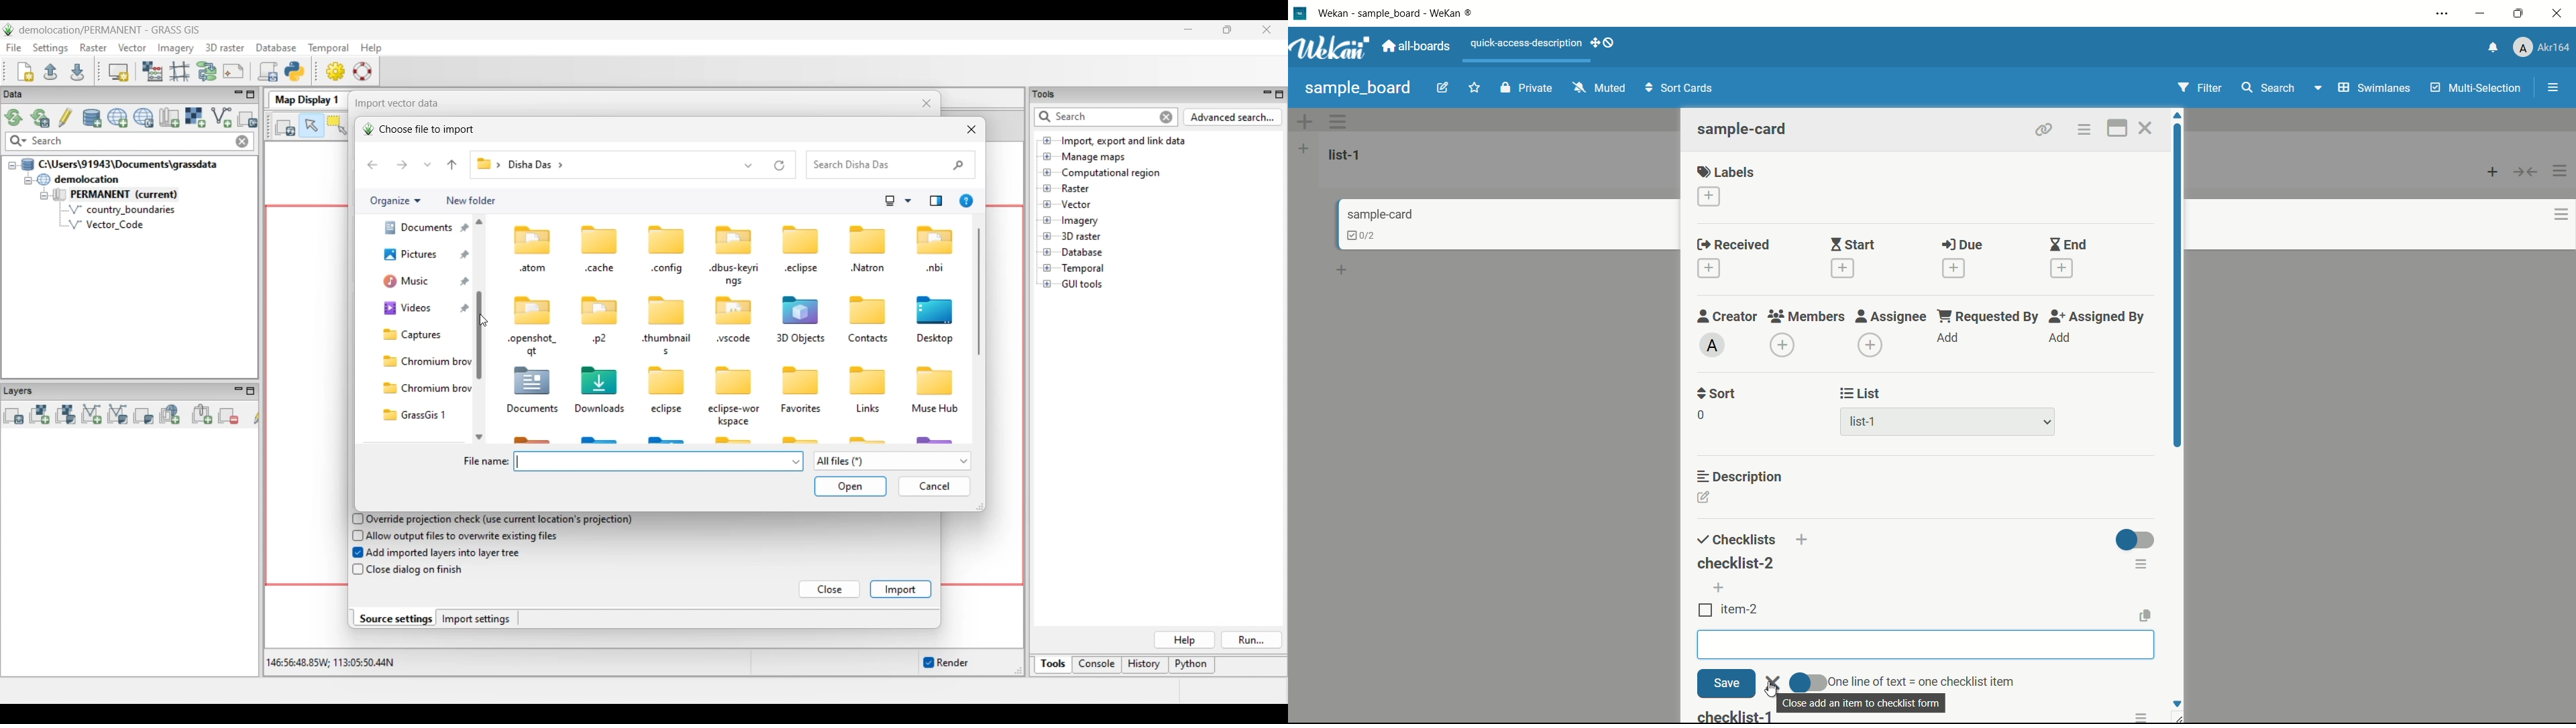 The height and width of the screenshot is (728, 2576). Describe the element at coordinates (2179, 334) in the screenshot. I see `scroll bar` at that location.